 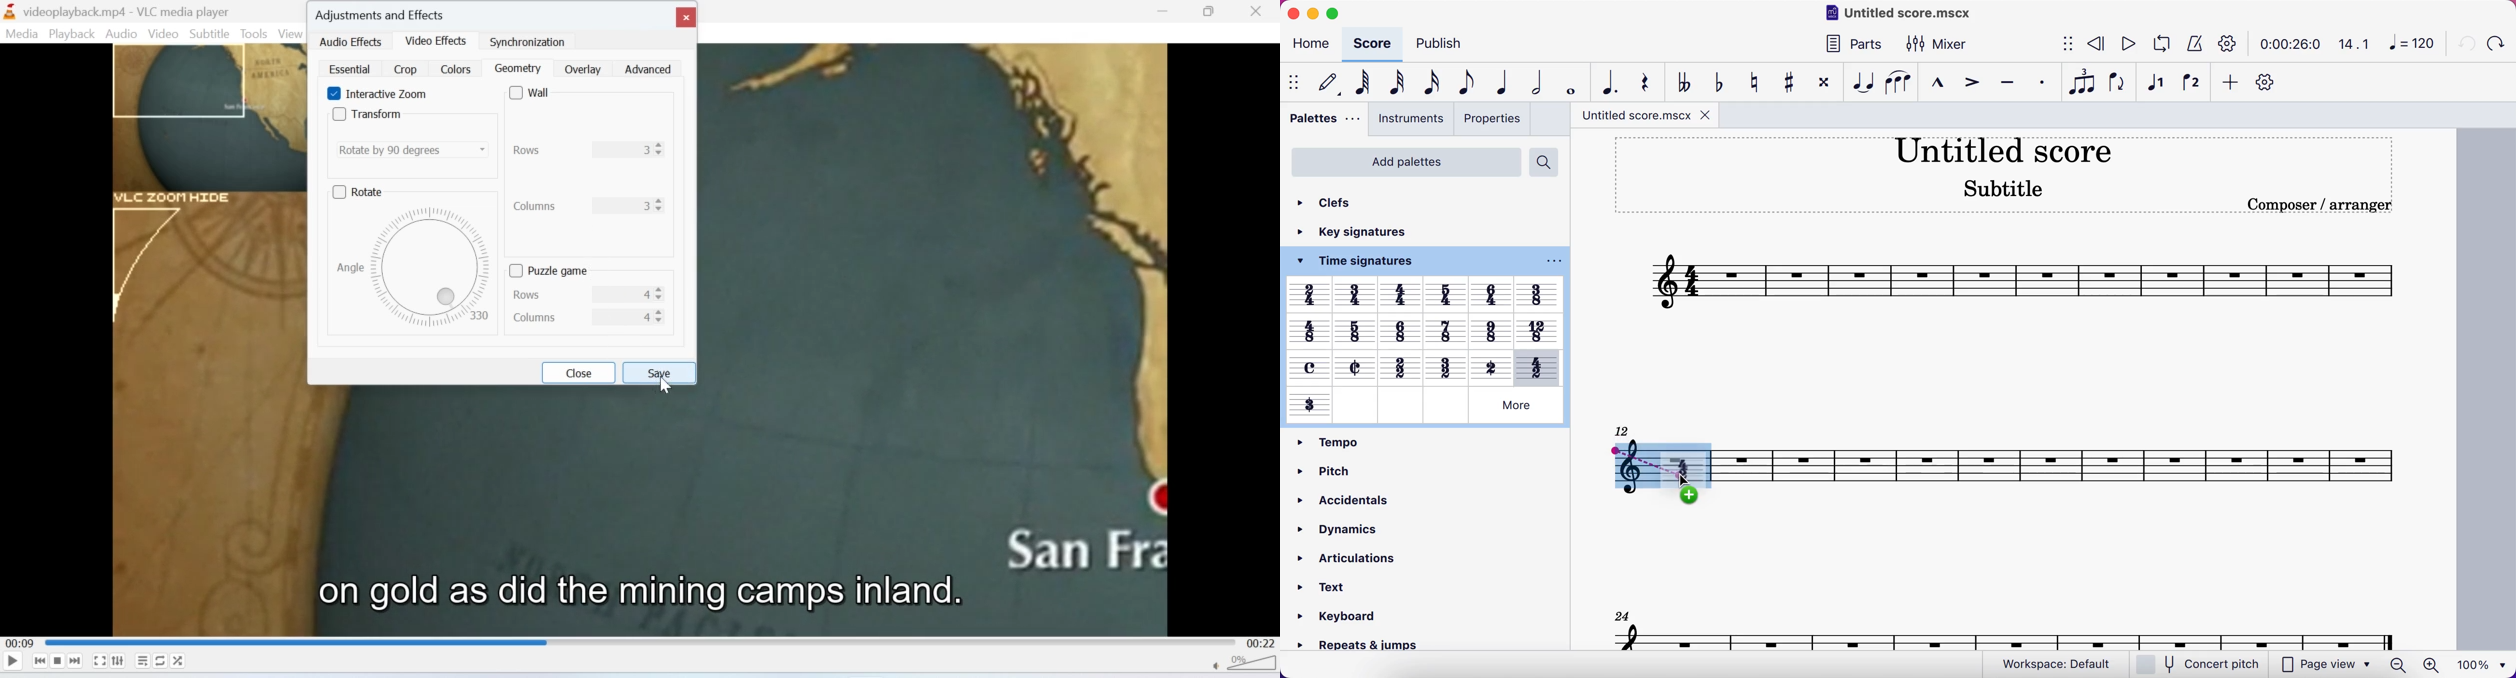 I want to click on title, so click(x=2004, y=149).